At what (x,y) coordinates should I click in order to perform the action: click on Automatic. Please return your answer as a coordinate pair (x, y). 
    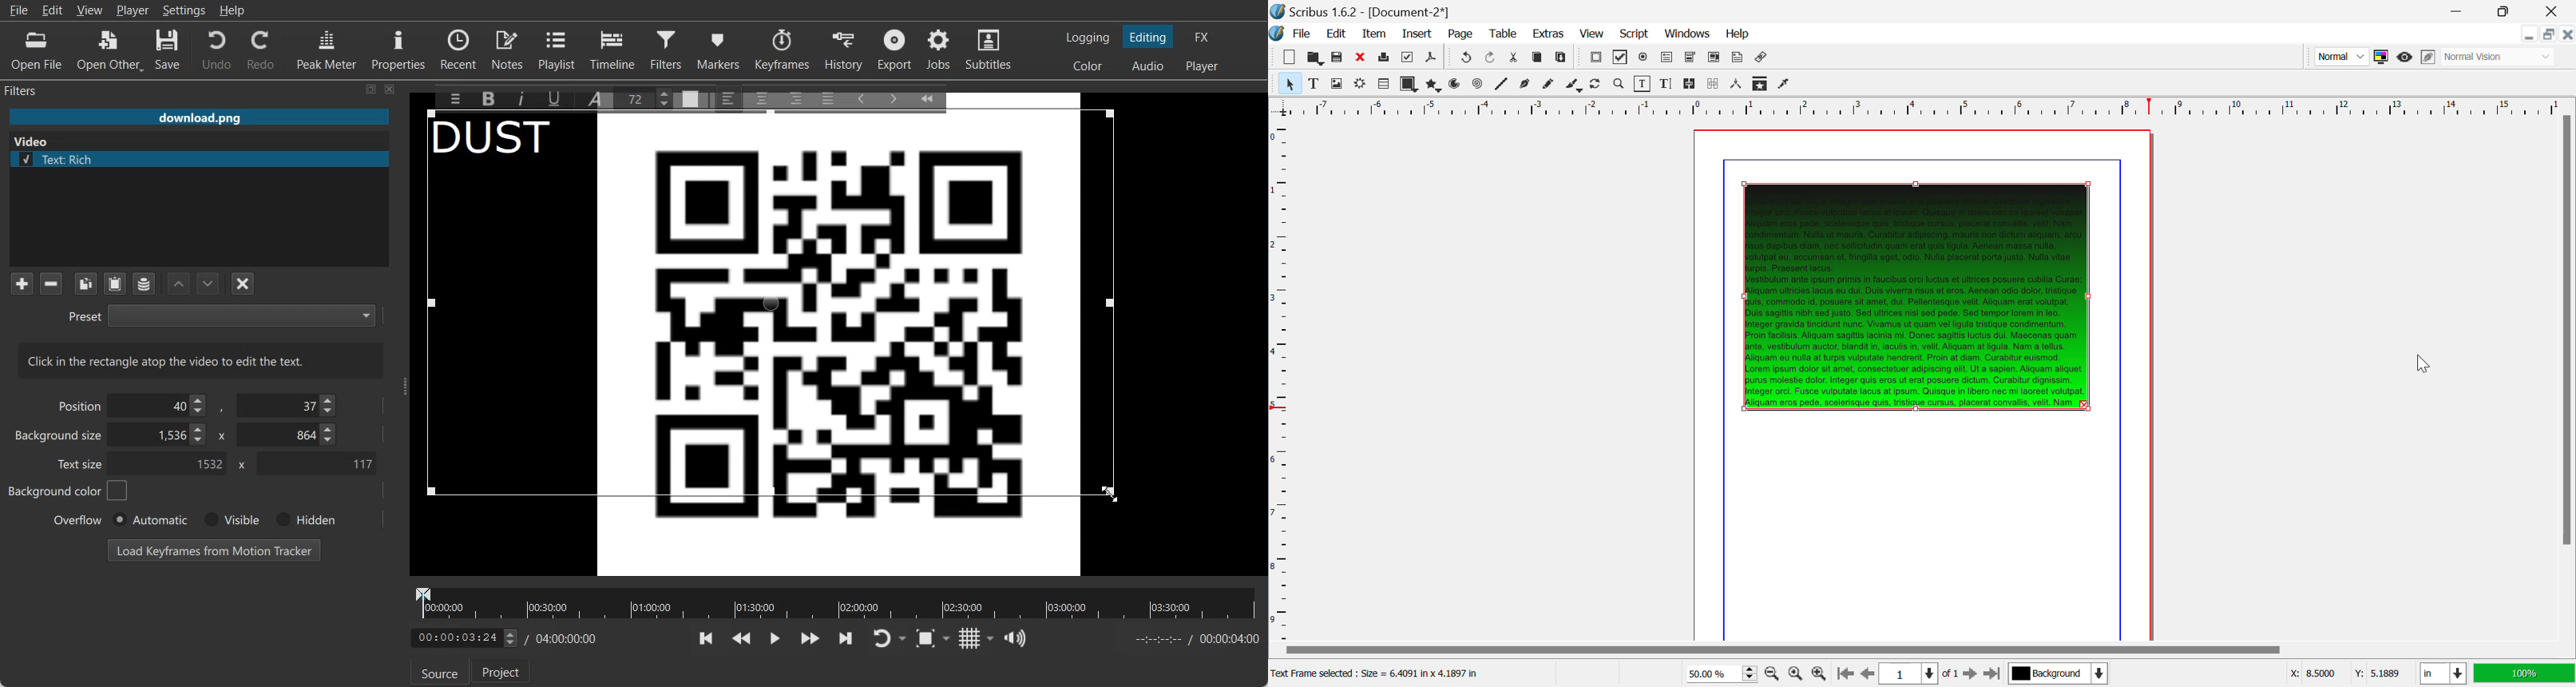
    Looking at the image, I should click on (149, 519).